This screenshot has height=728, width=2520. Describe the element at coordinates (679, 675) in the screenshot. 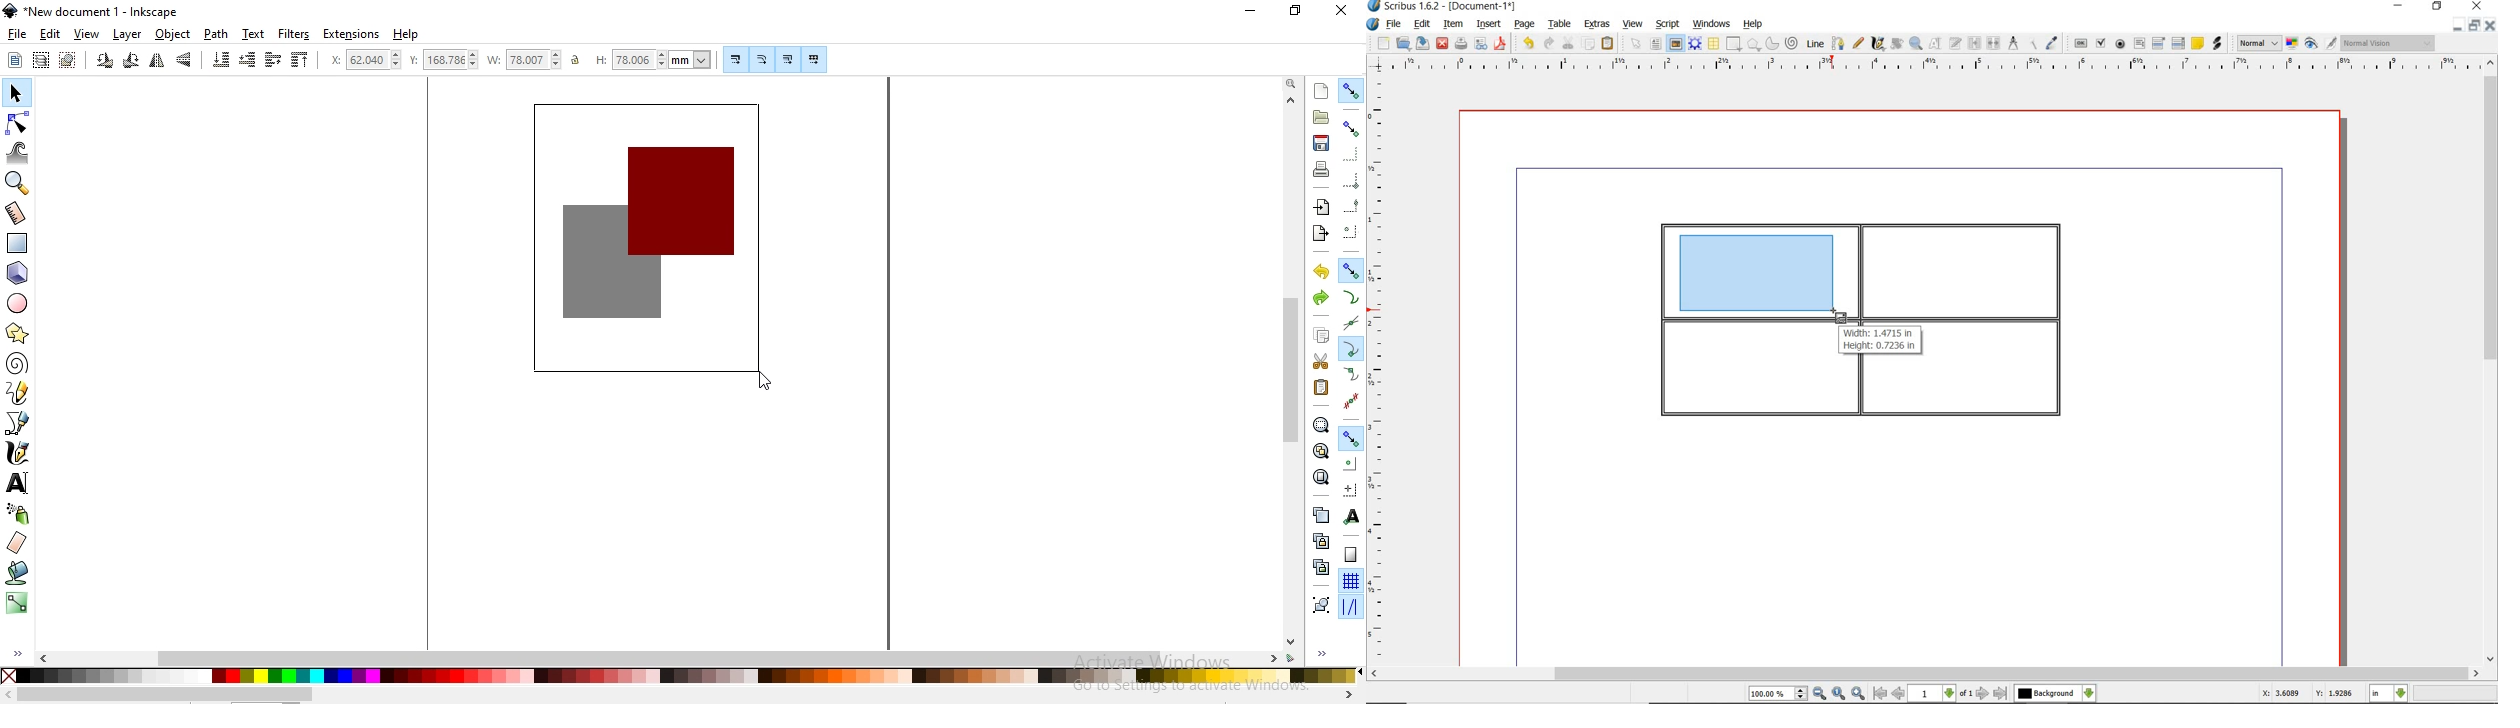

I see `color` at that location.